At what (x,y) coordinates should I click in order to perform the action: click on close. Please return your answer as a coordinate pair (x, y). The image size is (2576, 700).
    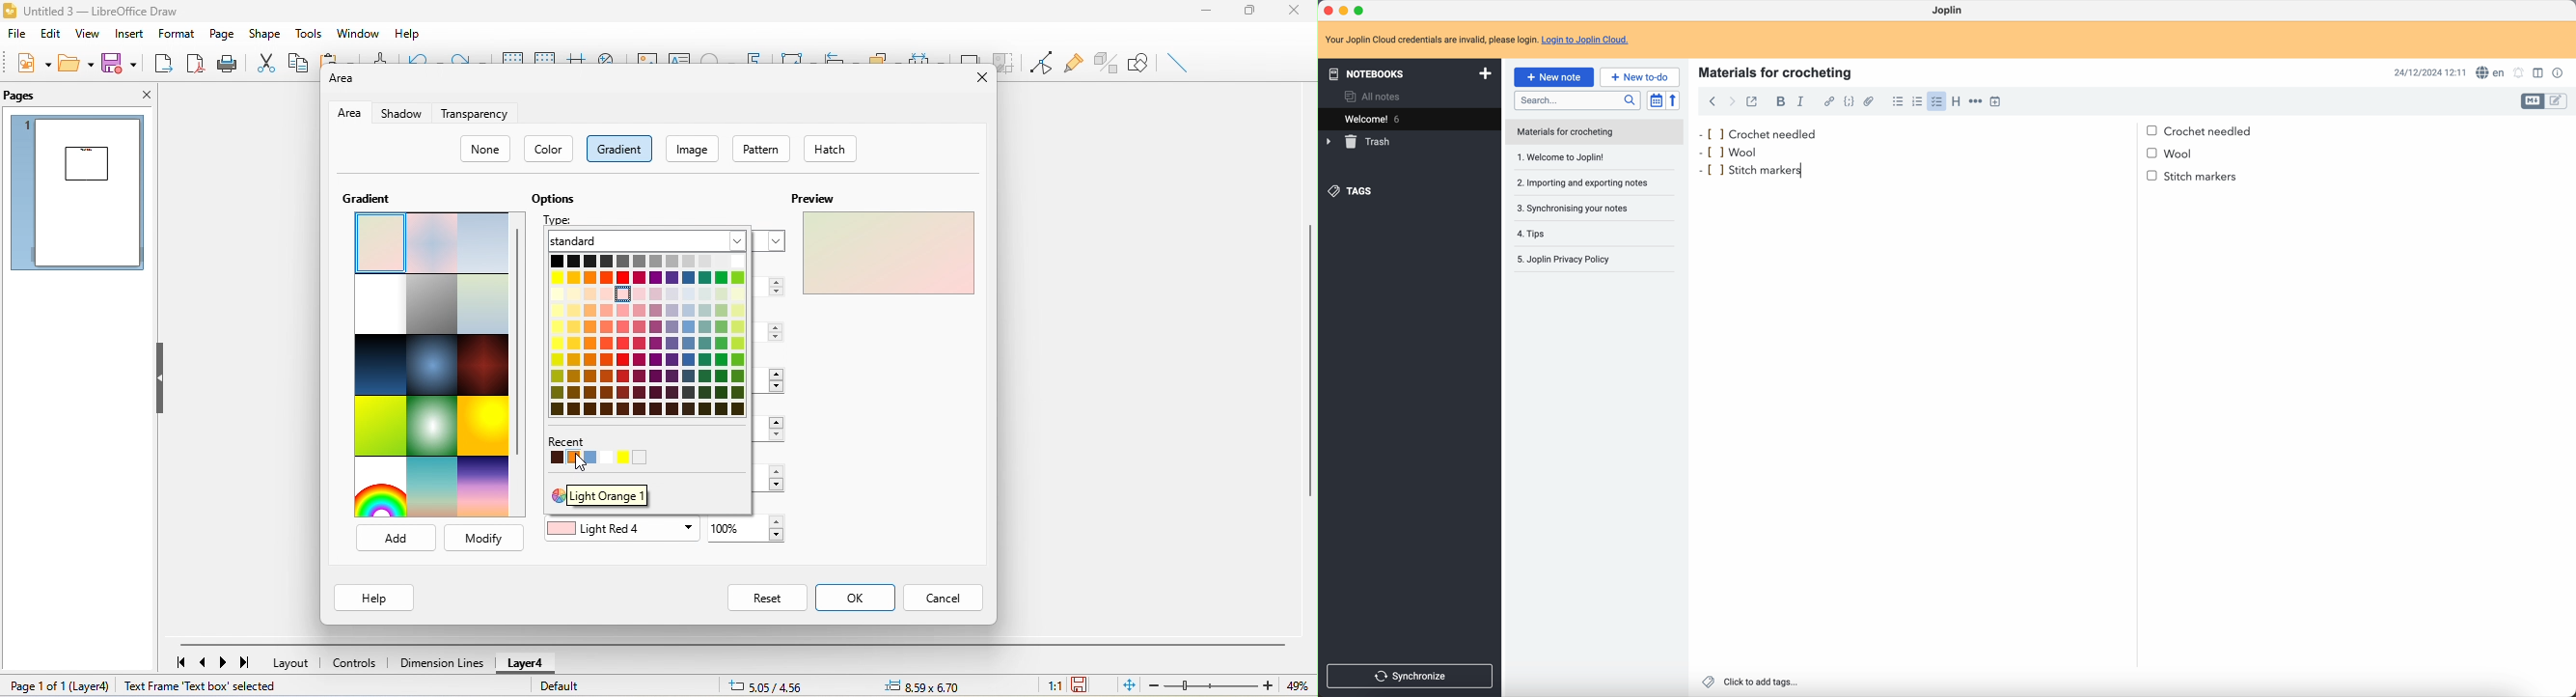
    Looking at the image, I should click on (1330, 10).